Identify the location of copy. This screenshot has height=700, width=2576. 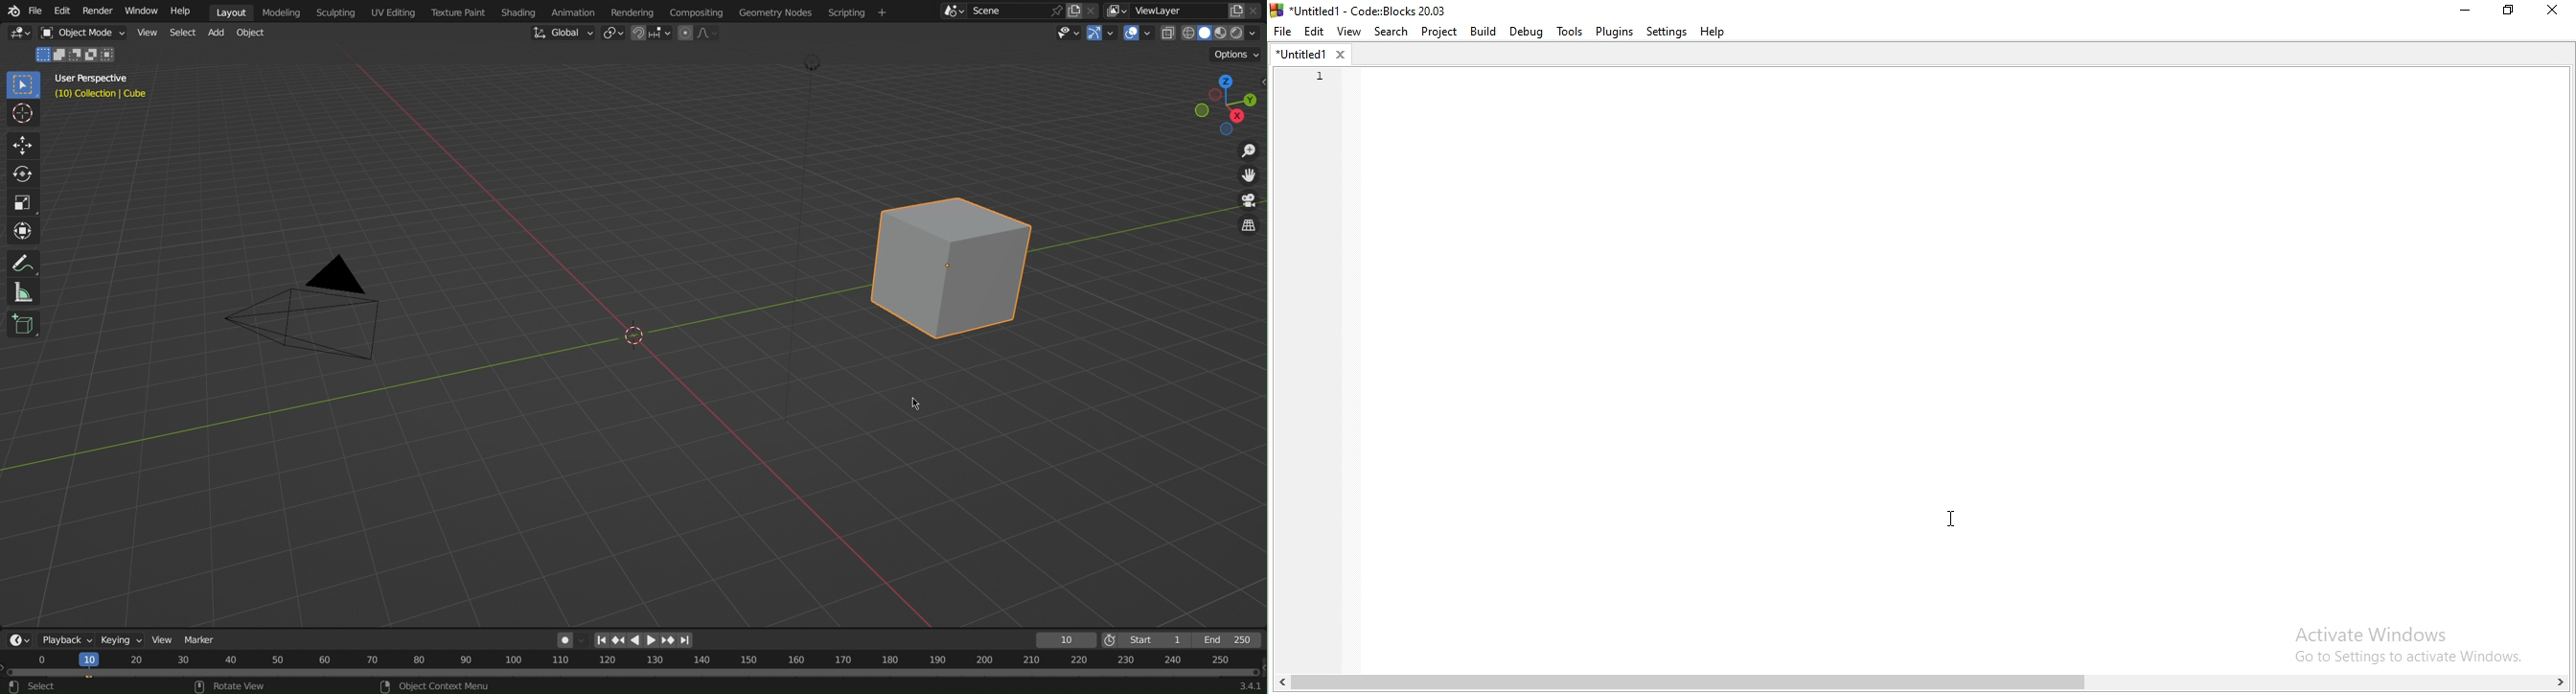
(1237, 9).